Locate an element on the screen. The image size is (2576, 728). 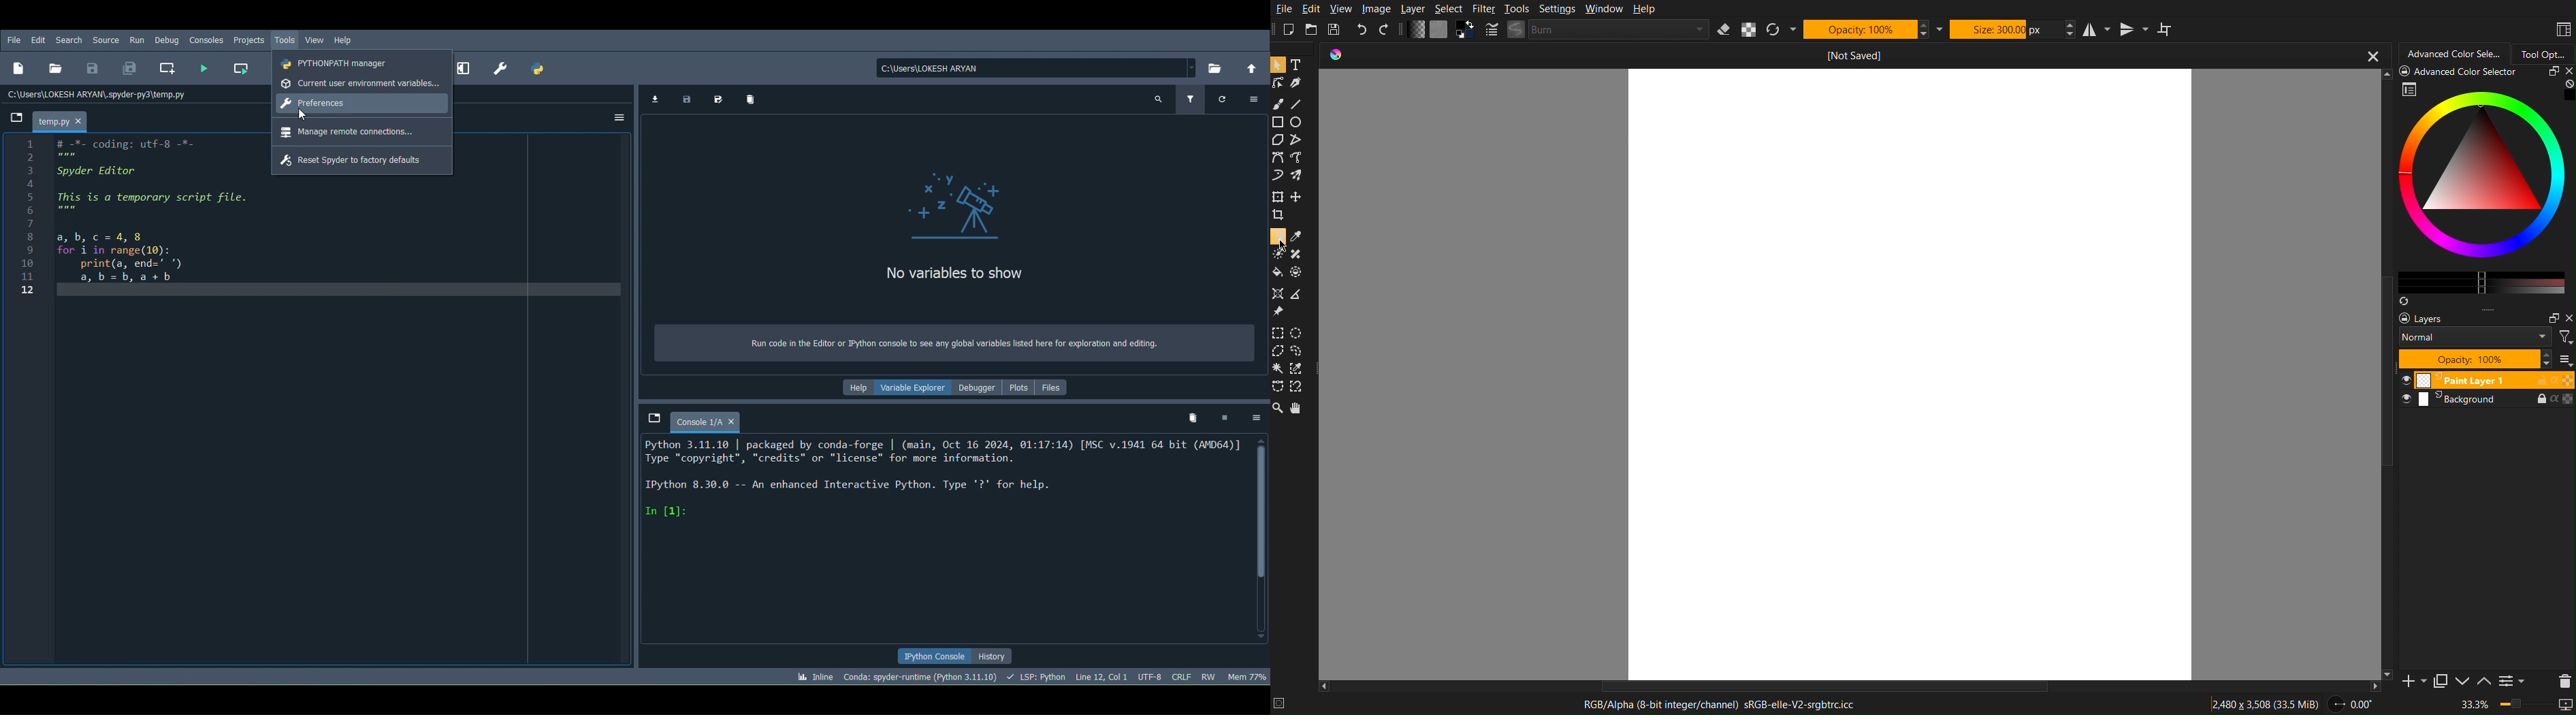
Remove all variables from namespace is located at coordinates (1193, 420).